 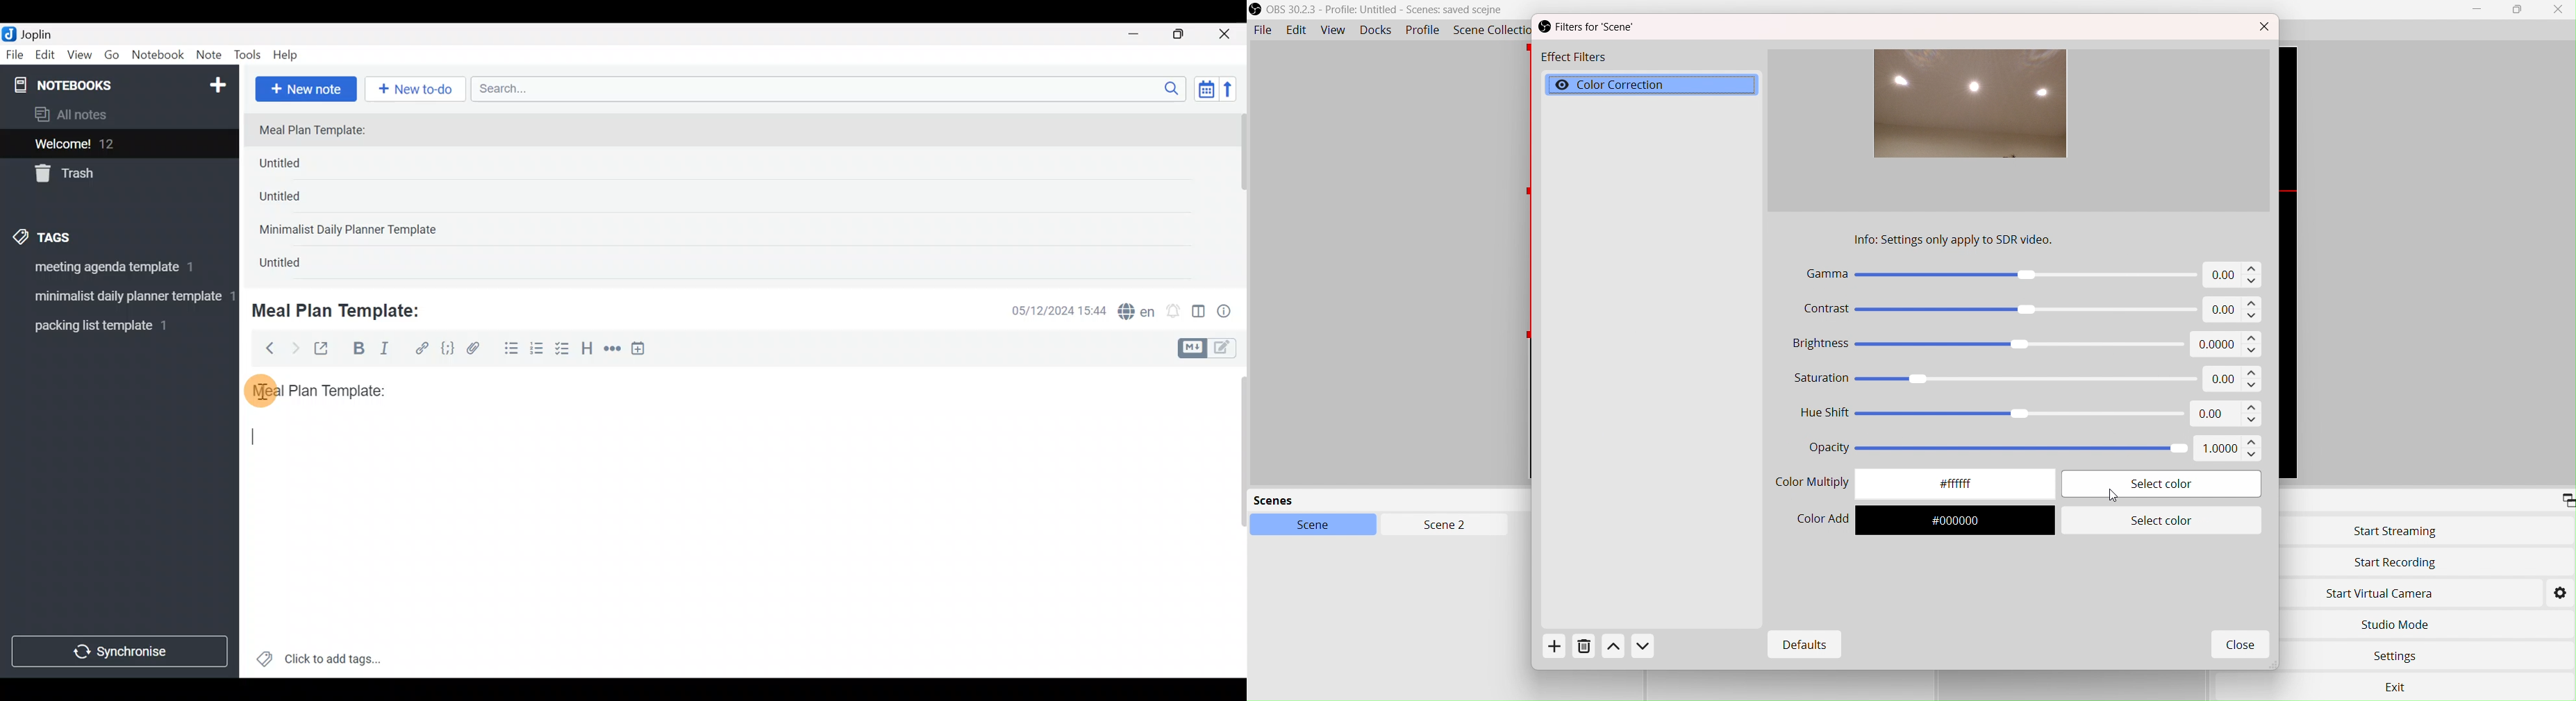 What do you see at coordinates (2000, 307) in the screenshot?
I see `Contrast` at bounding box center [2000, 307].